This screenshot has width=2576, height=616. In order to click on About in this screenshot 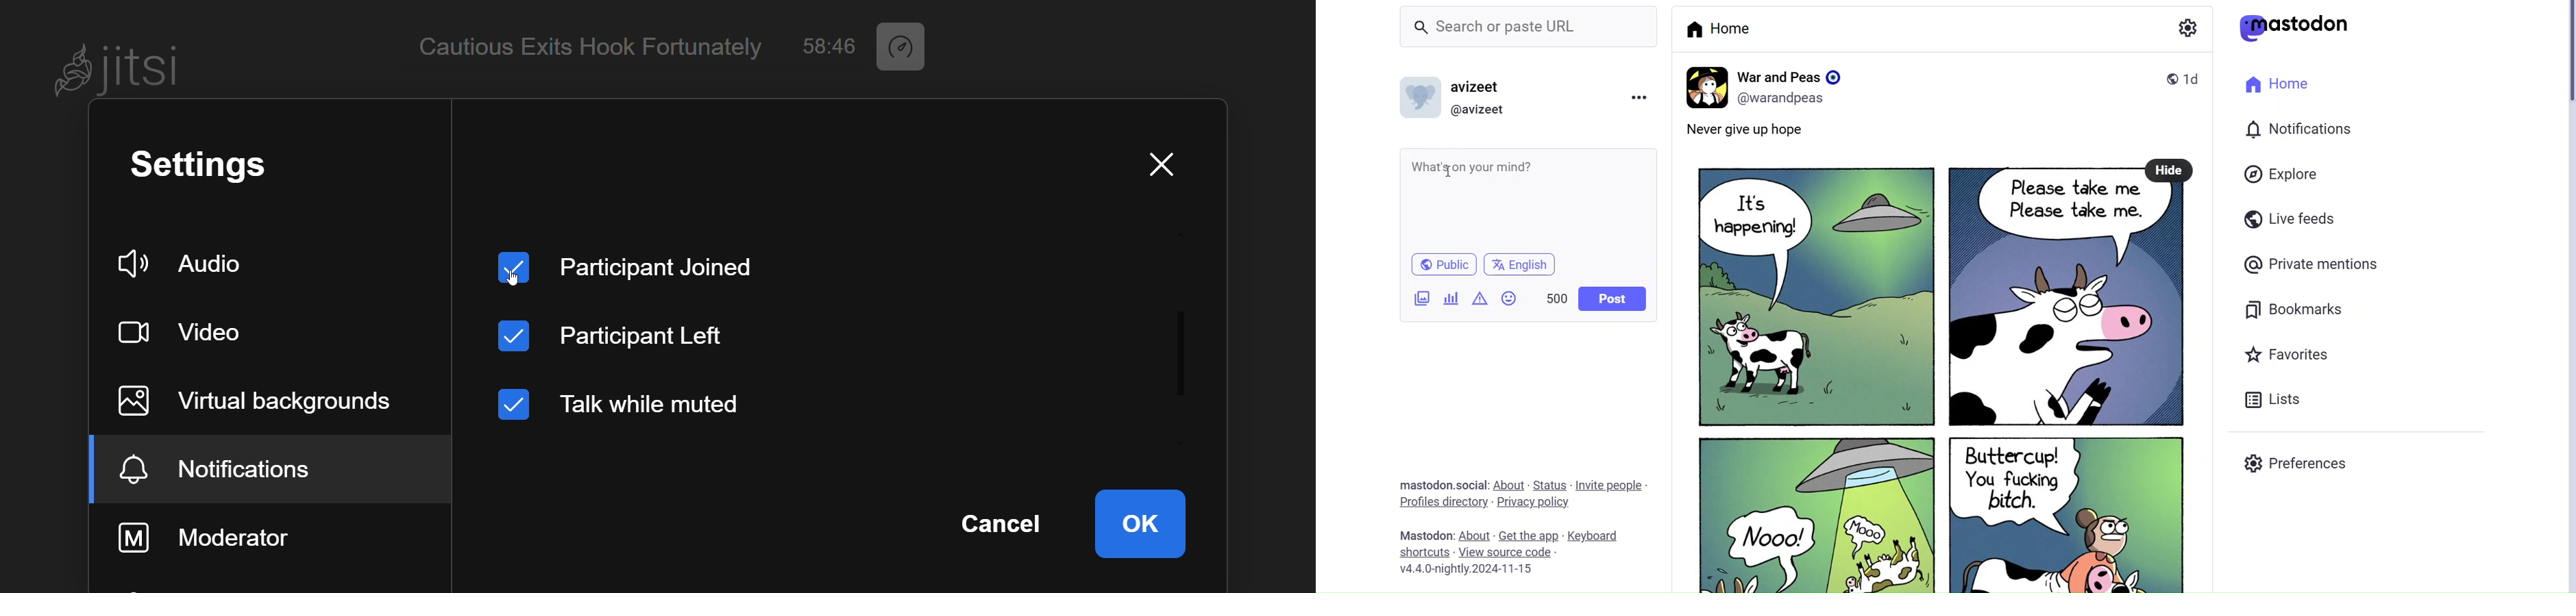, I will do `click(1474, 528)`.